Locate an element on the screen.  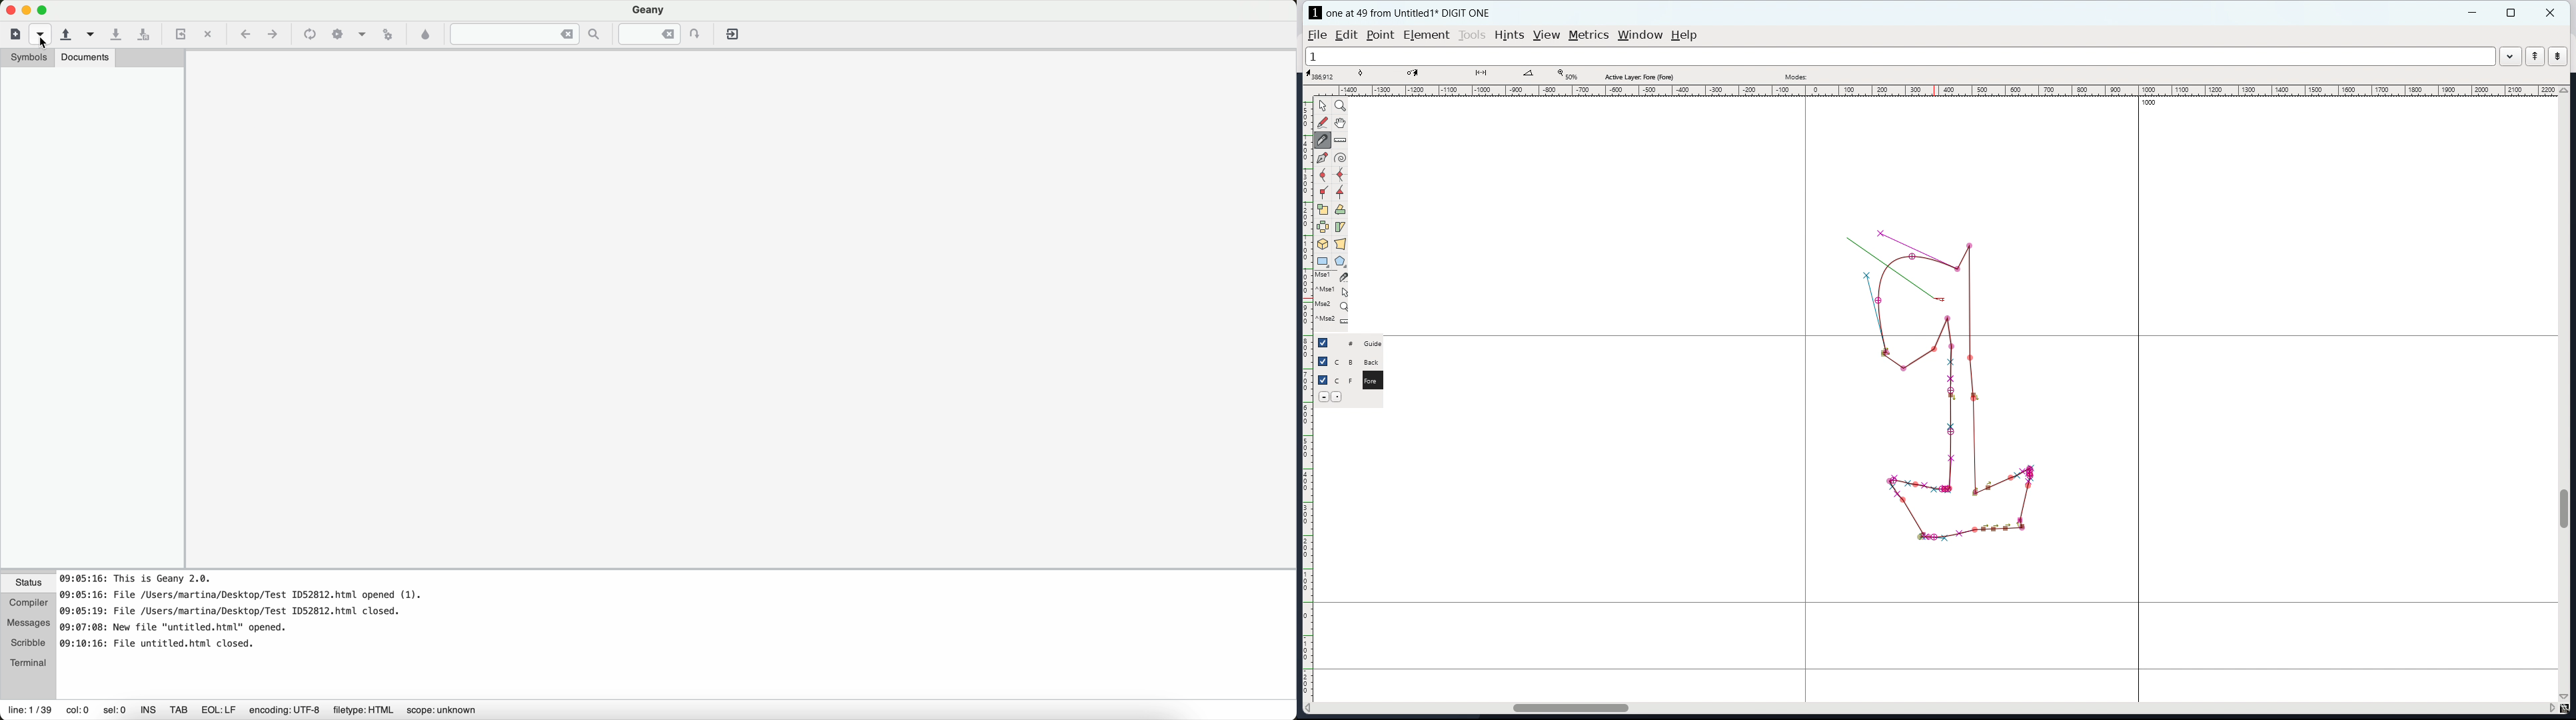
add a curve point always either horizontal or vertical is located at coordinates (1340, 175).